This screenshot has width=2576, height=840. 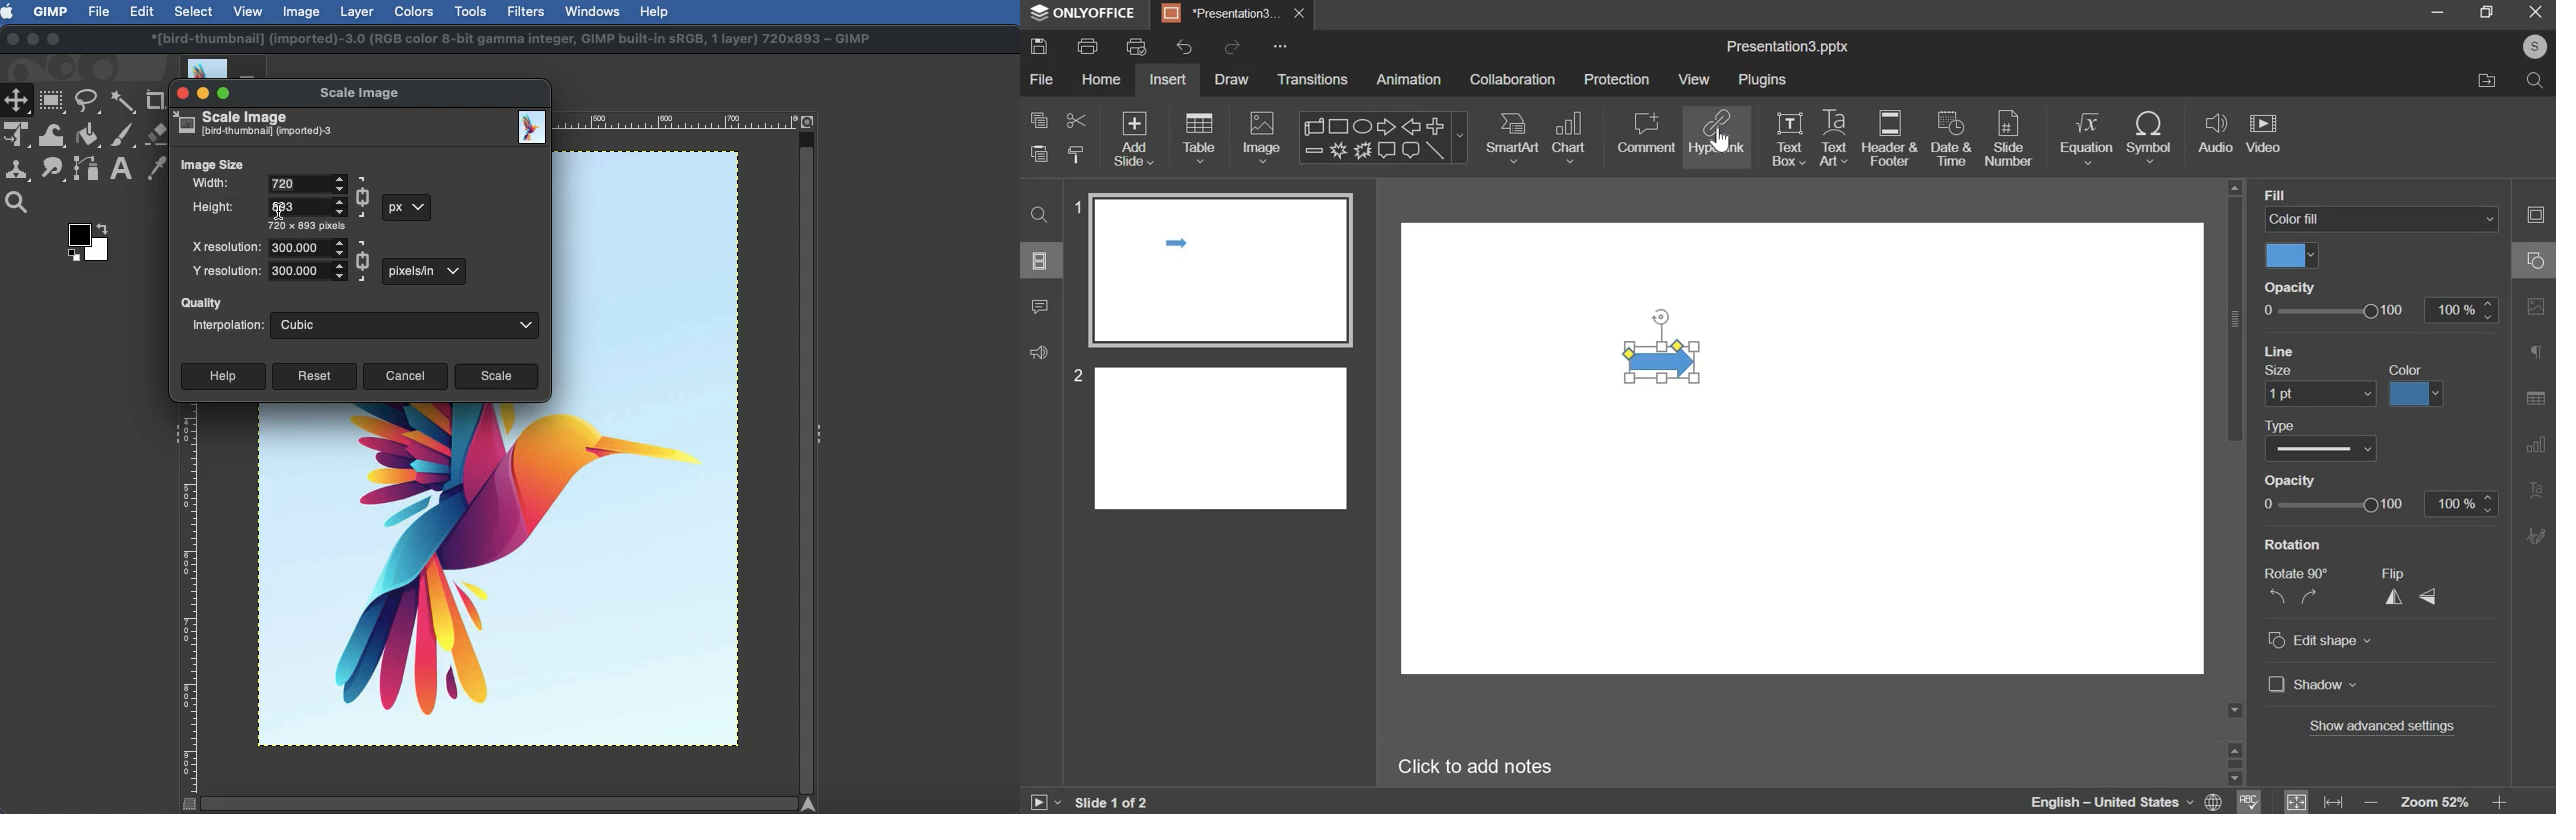 I want to click on Reset, so click(x=313, y=376).